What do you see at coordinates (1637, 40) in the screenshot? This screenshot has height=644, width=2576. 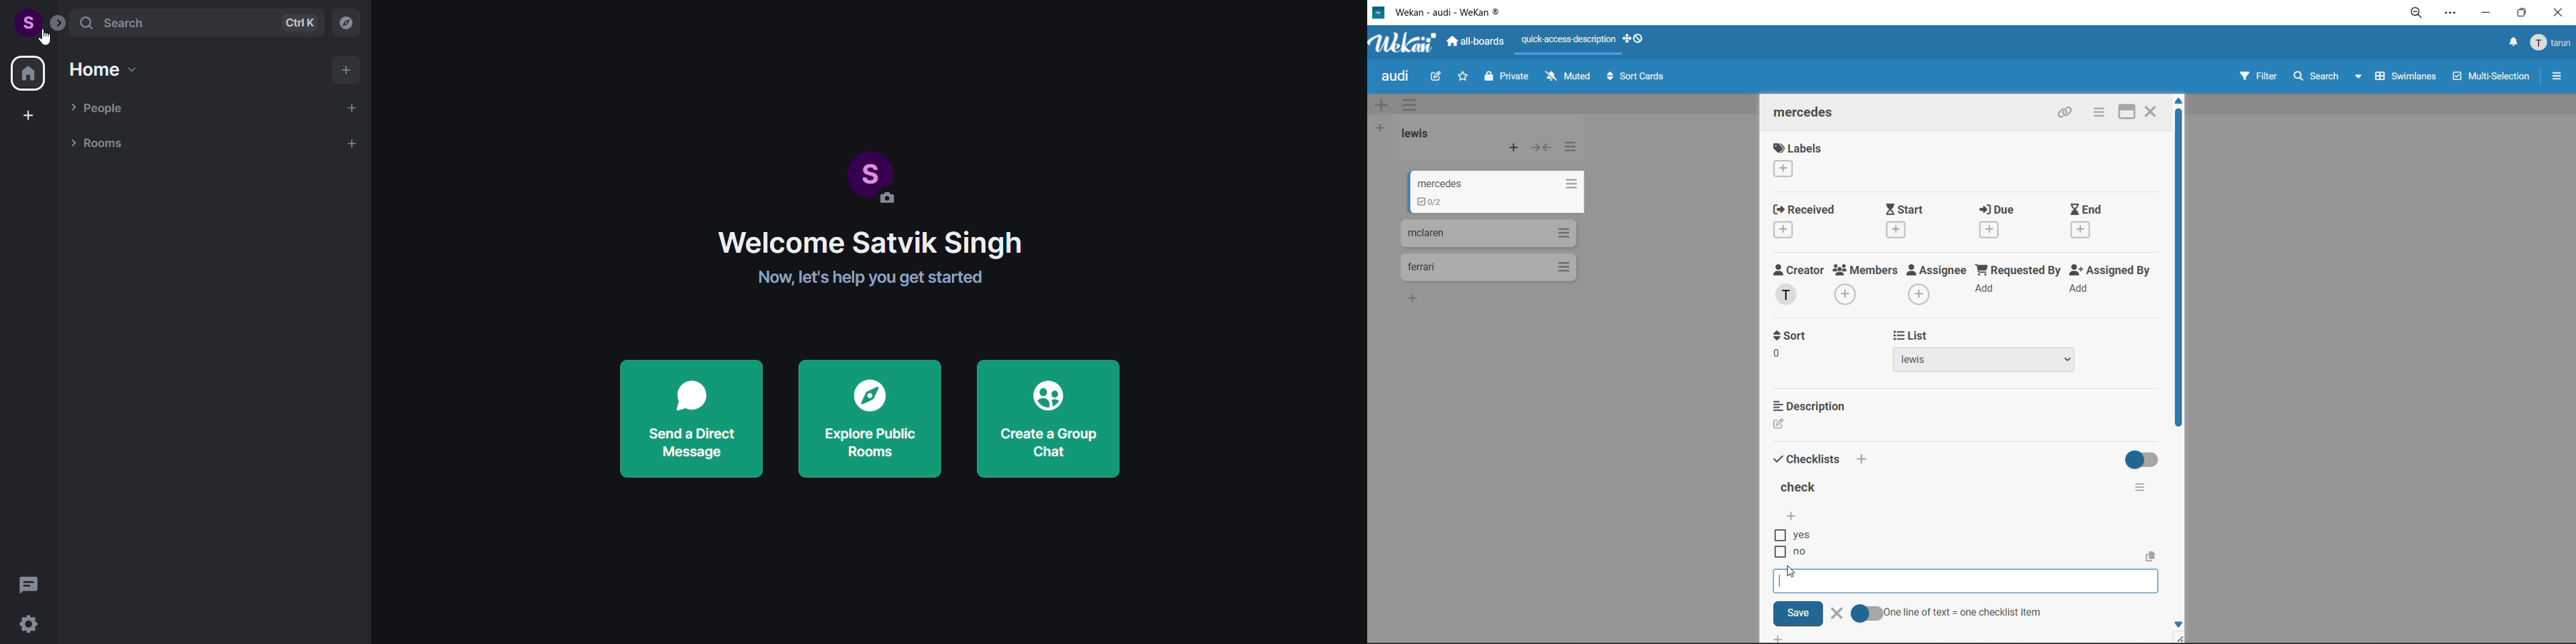 I see `show desktop drag handles` at bounding box center [1637, 40].